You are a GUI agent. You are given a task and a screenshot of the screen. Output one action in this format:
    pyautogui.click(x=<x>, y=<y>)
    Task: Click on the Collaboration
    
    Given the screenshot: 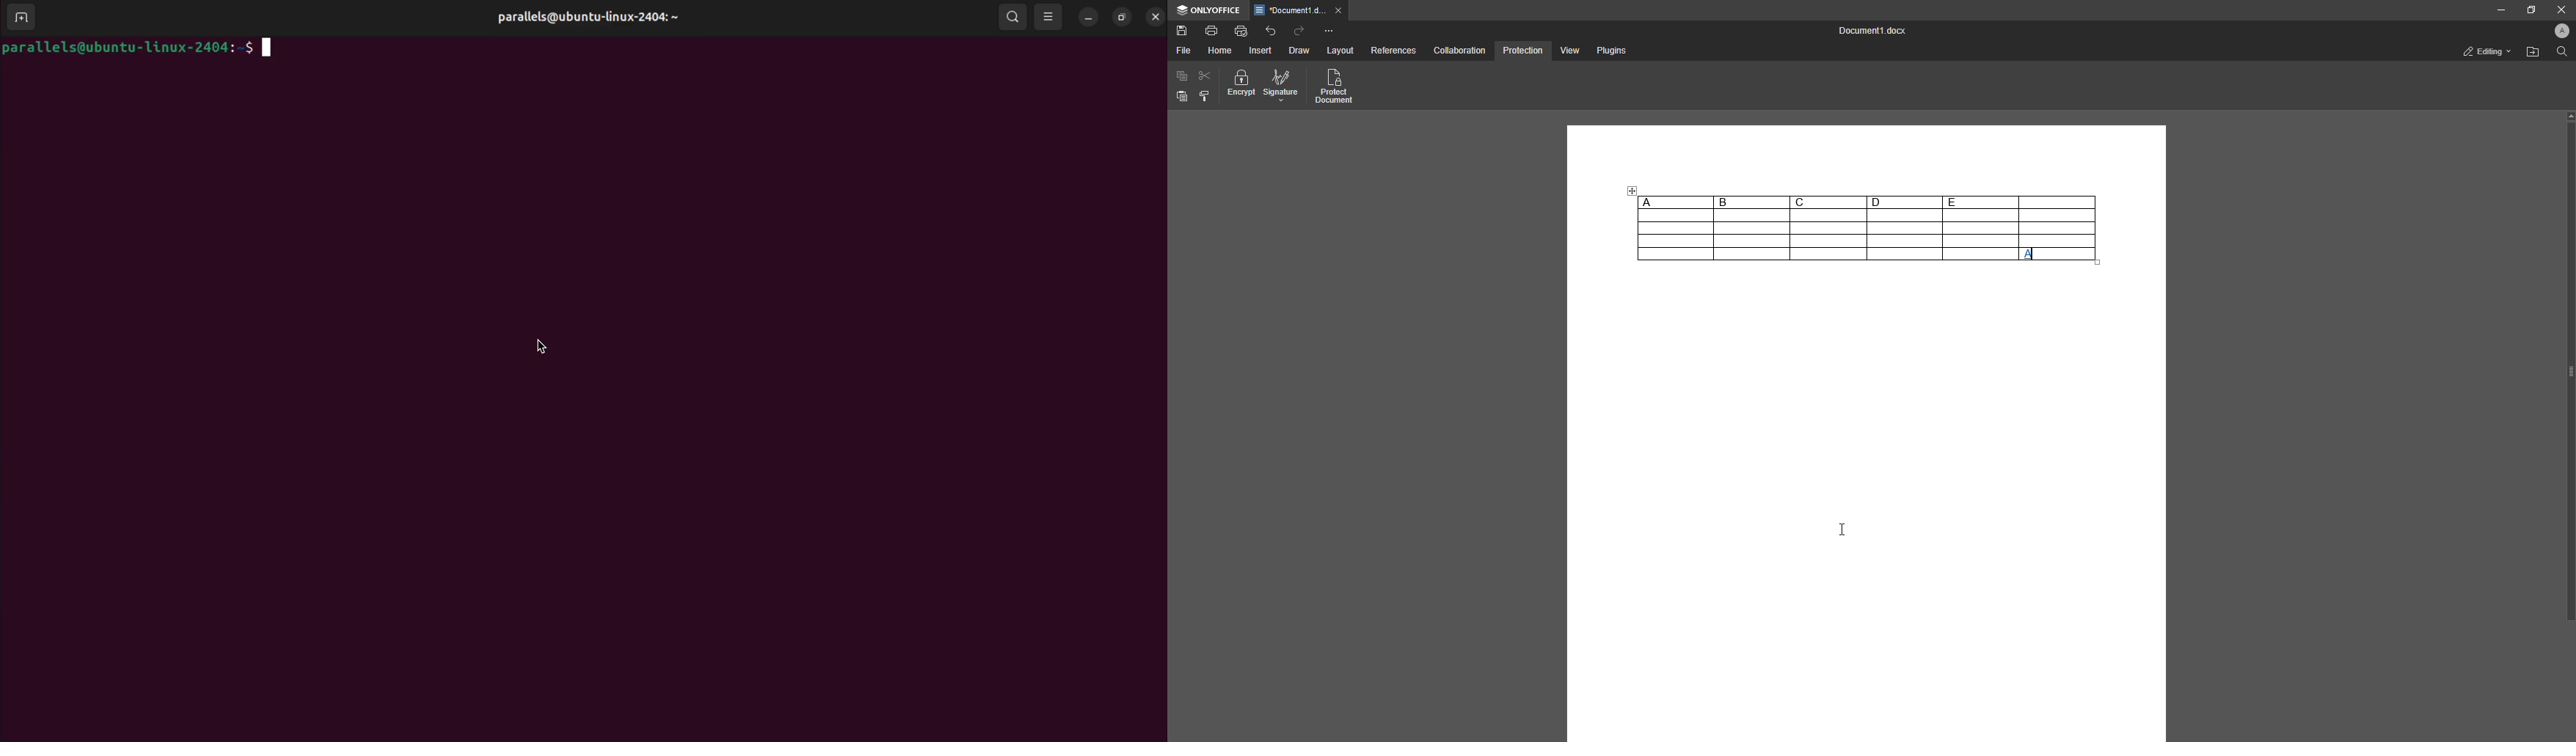 What is the action you would take?
    pyautogui.click(x=1460, y=50)
    